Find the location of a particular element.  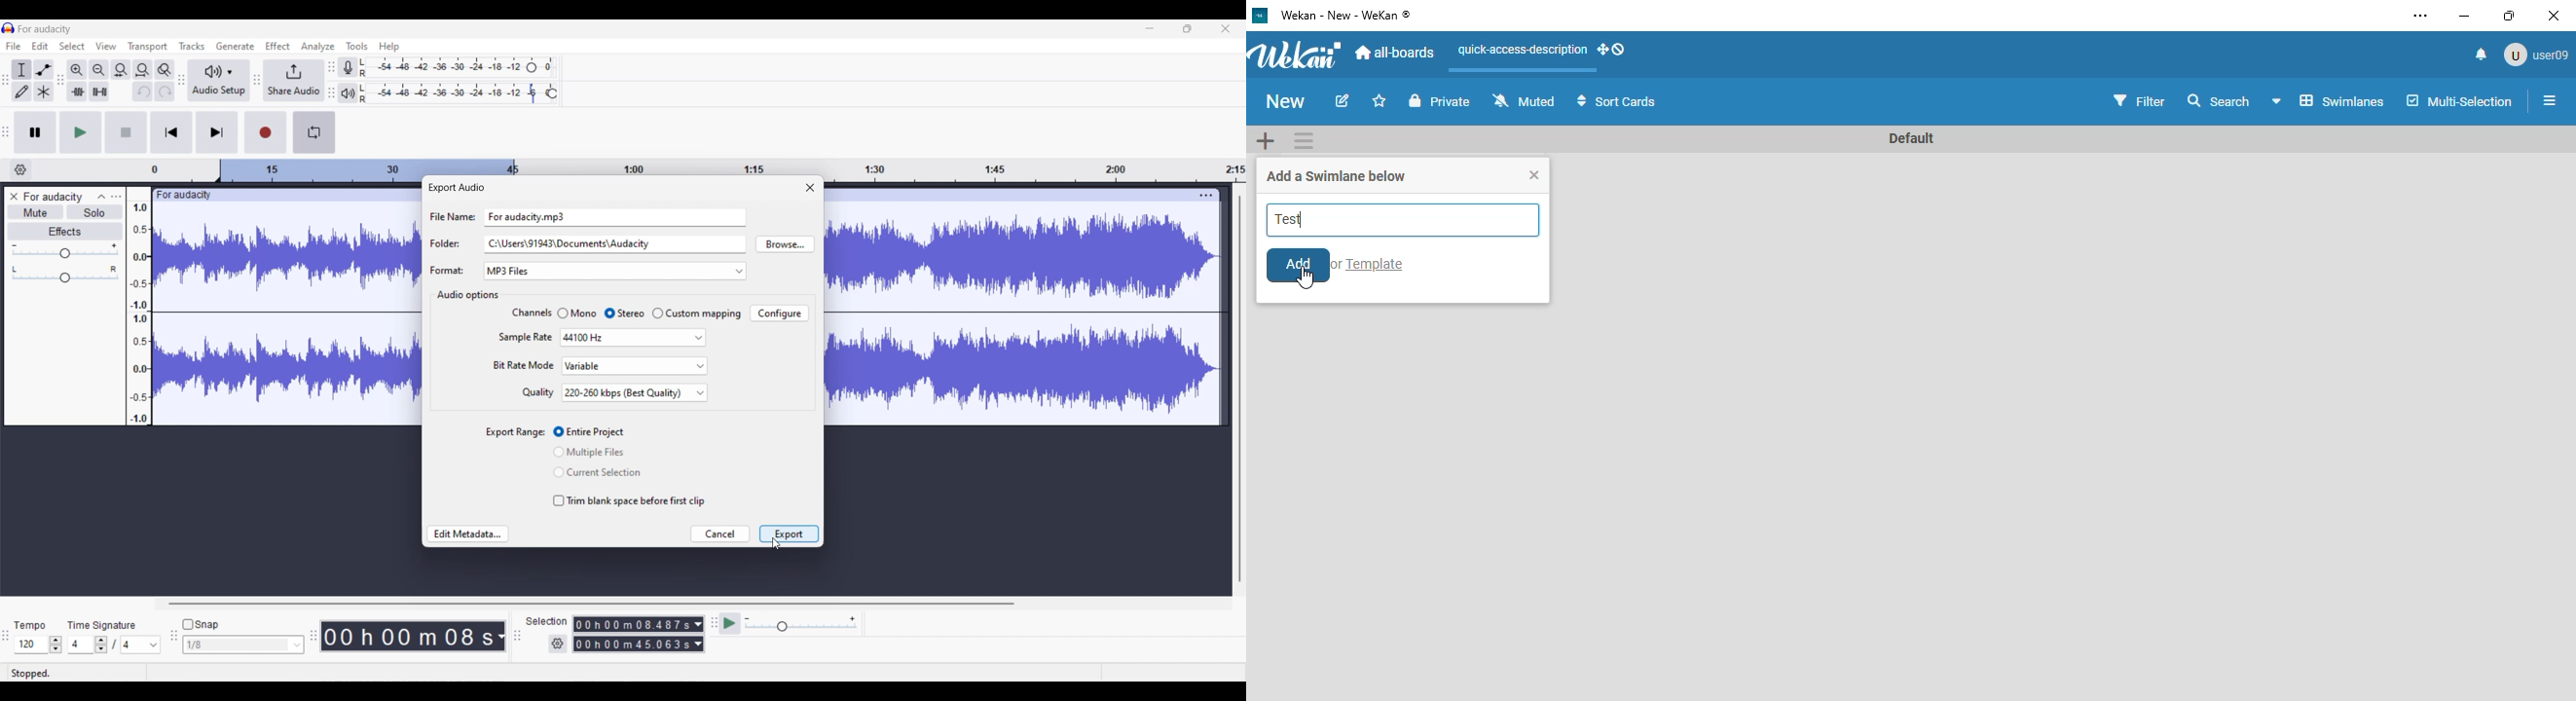

Format changed to selection is located at coordinates (509, 271).